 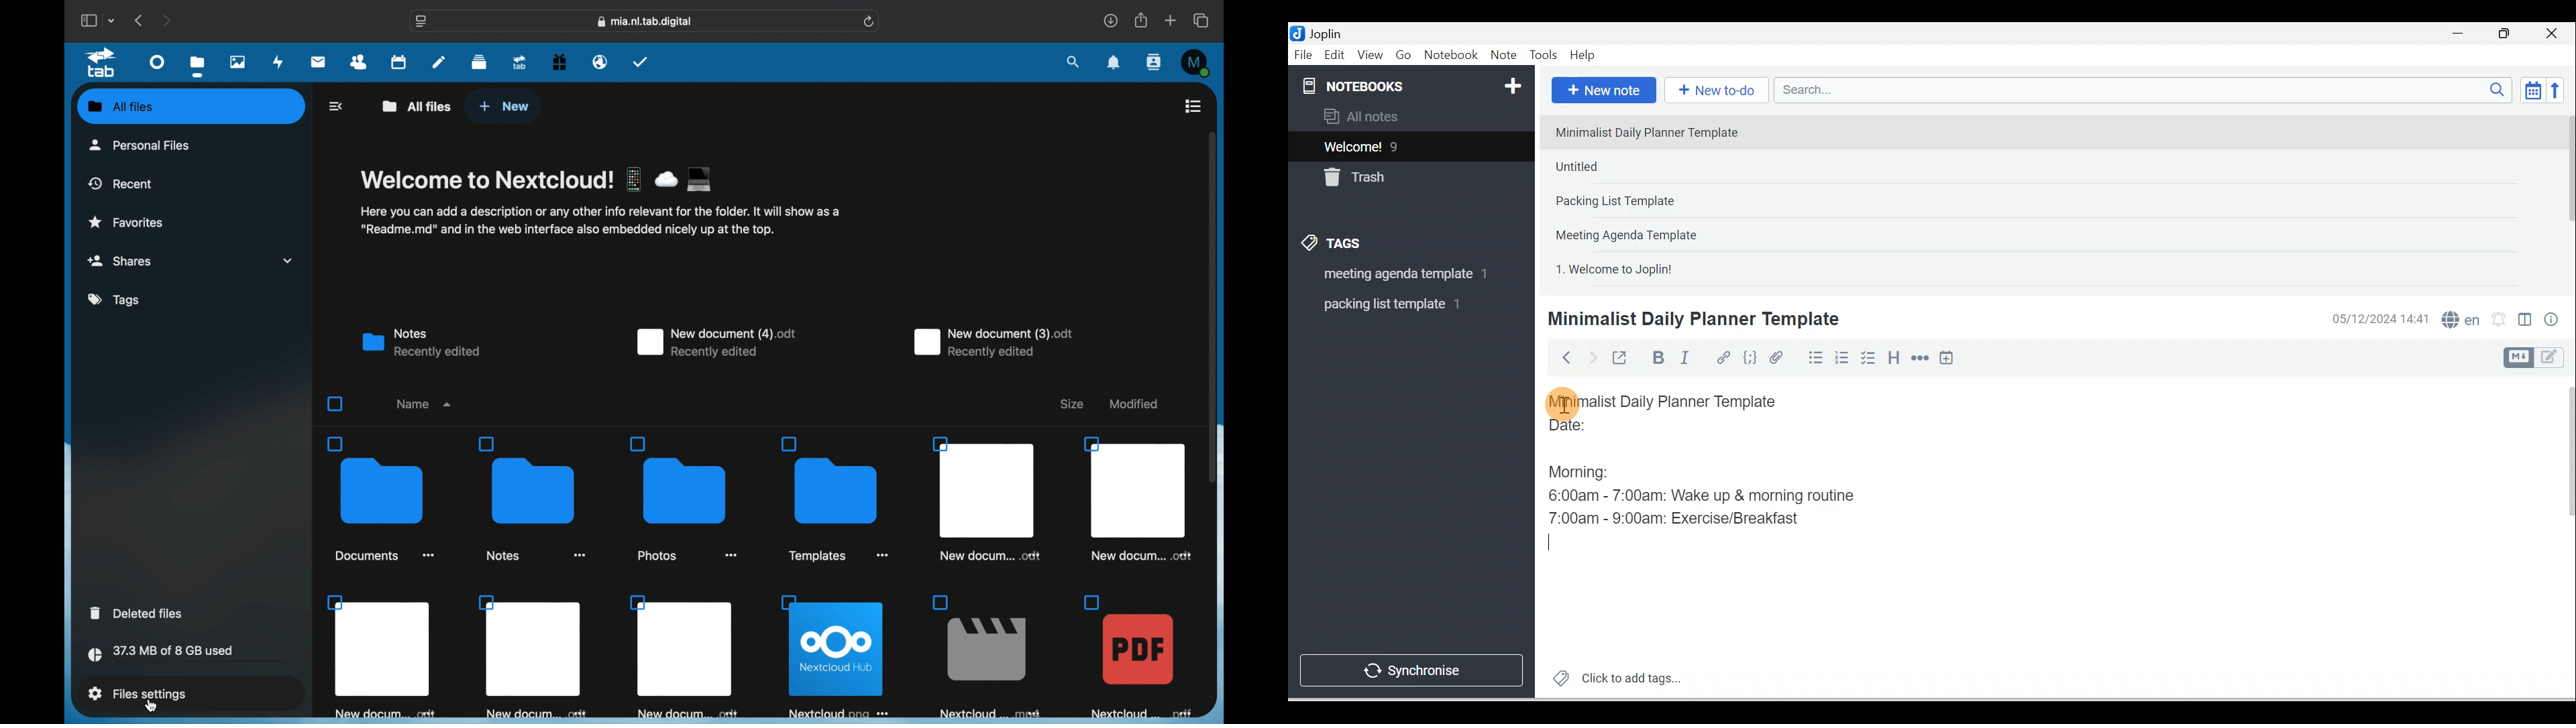 I want to click on Notebooks, so click(x=1414, y=83).